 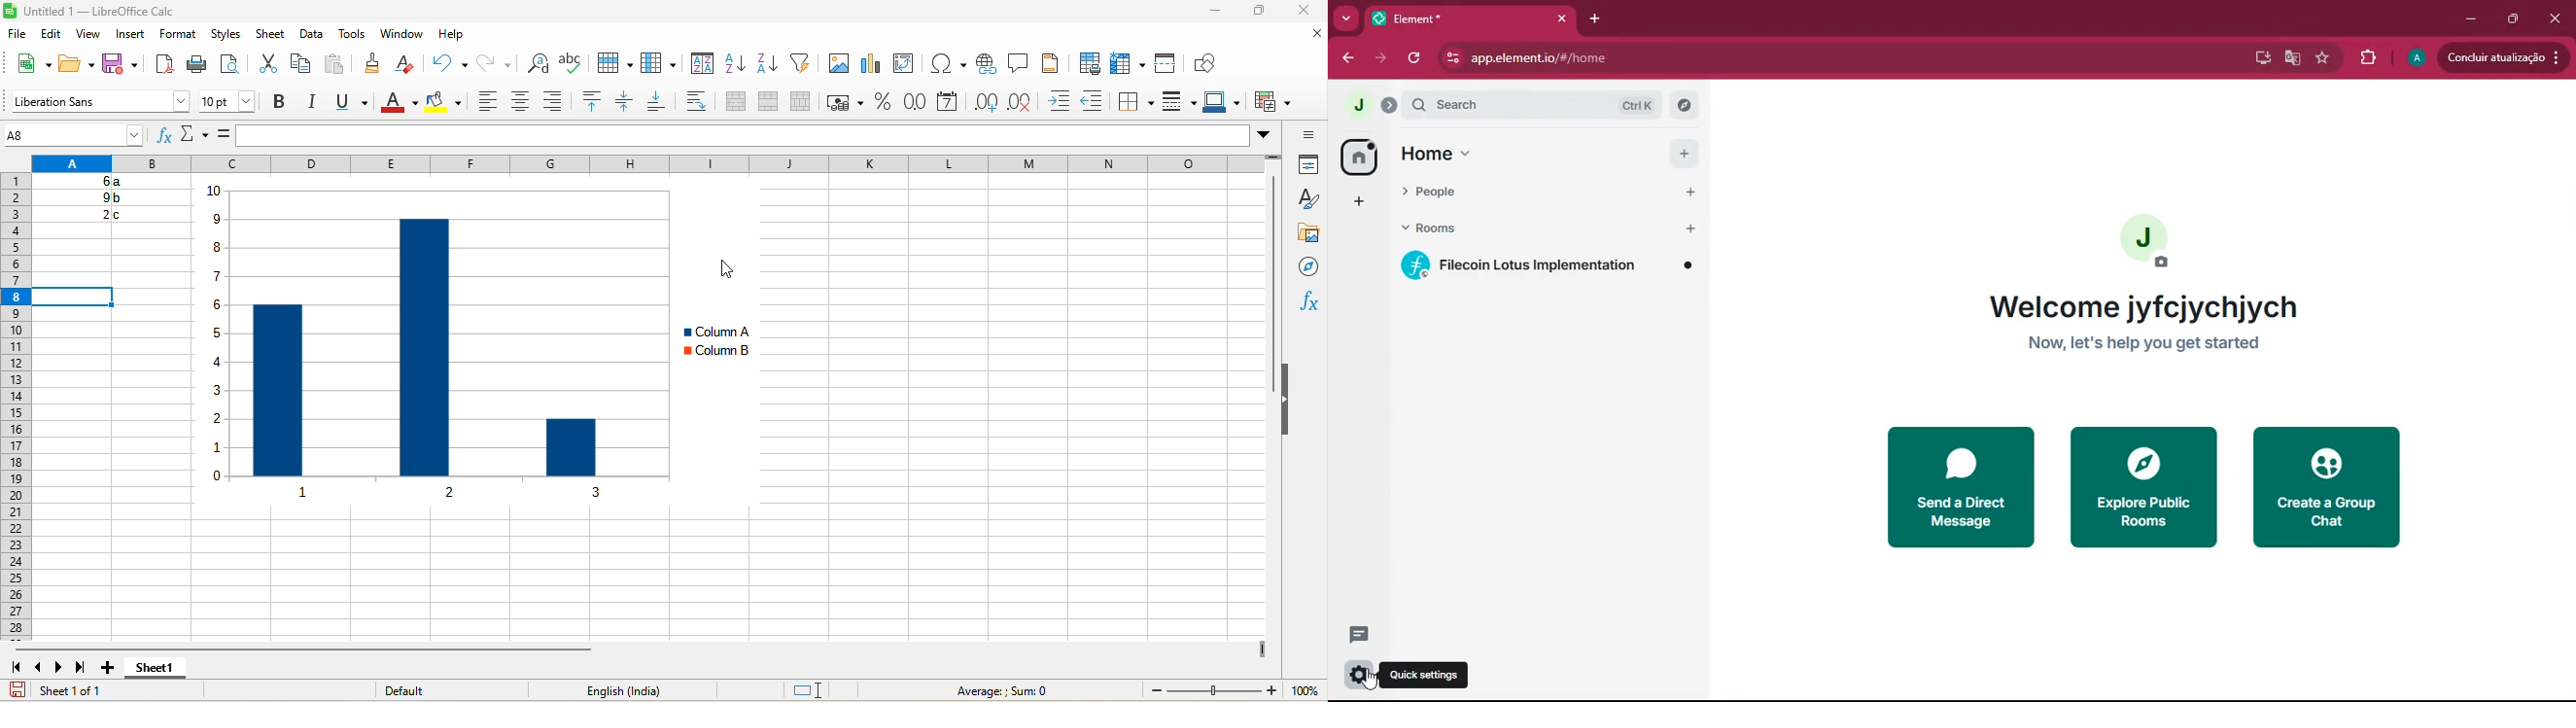 What do you see at coordinates (1126, 60) in the screenshot?
I see `freeze row and column` at bounding box center [1126, 60].